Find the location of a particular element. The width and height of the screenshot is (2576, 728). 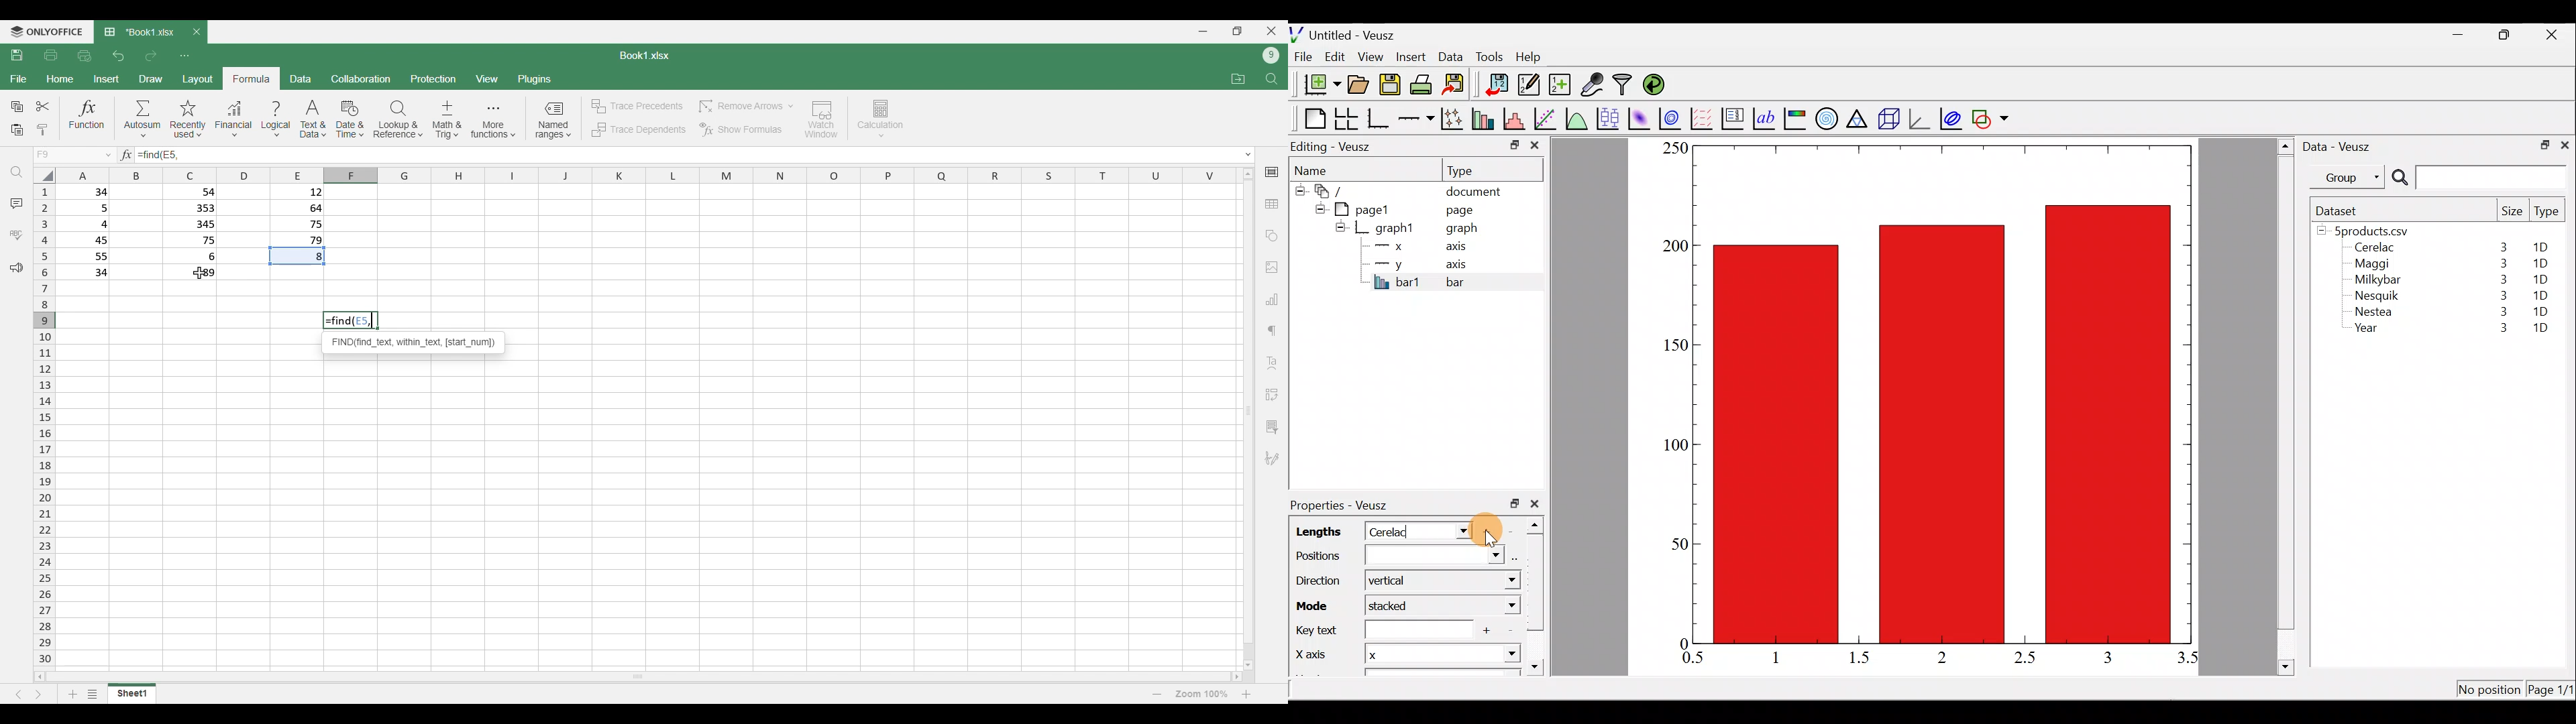

Reload linked datasets is located at coordinates (1657, 84).